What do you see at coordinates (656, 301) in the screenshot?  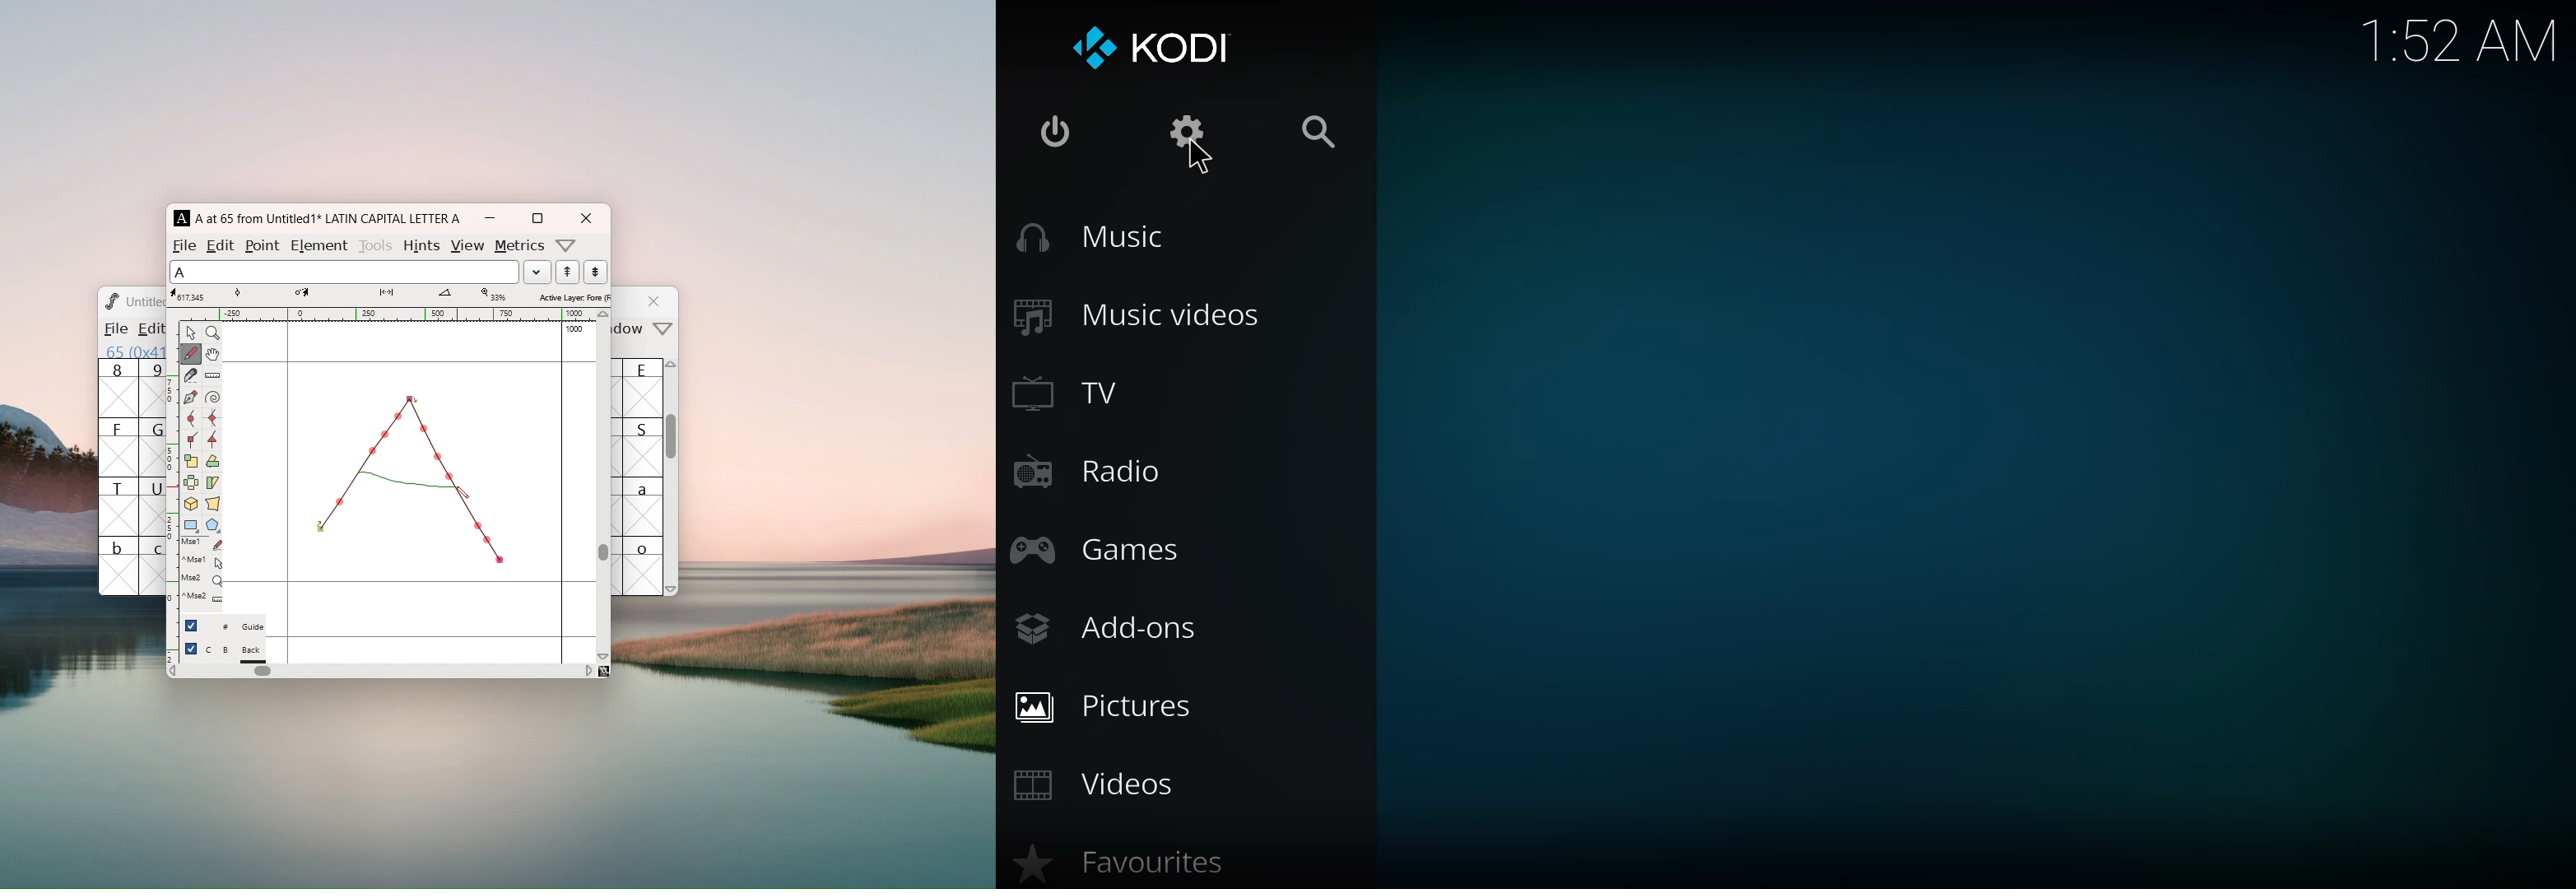 I see `close` at bounding box center [656, 301].